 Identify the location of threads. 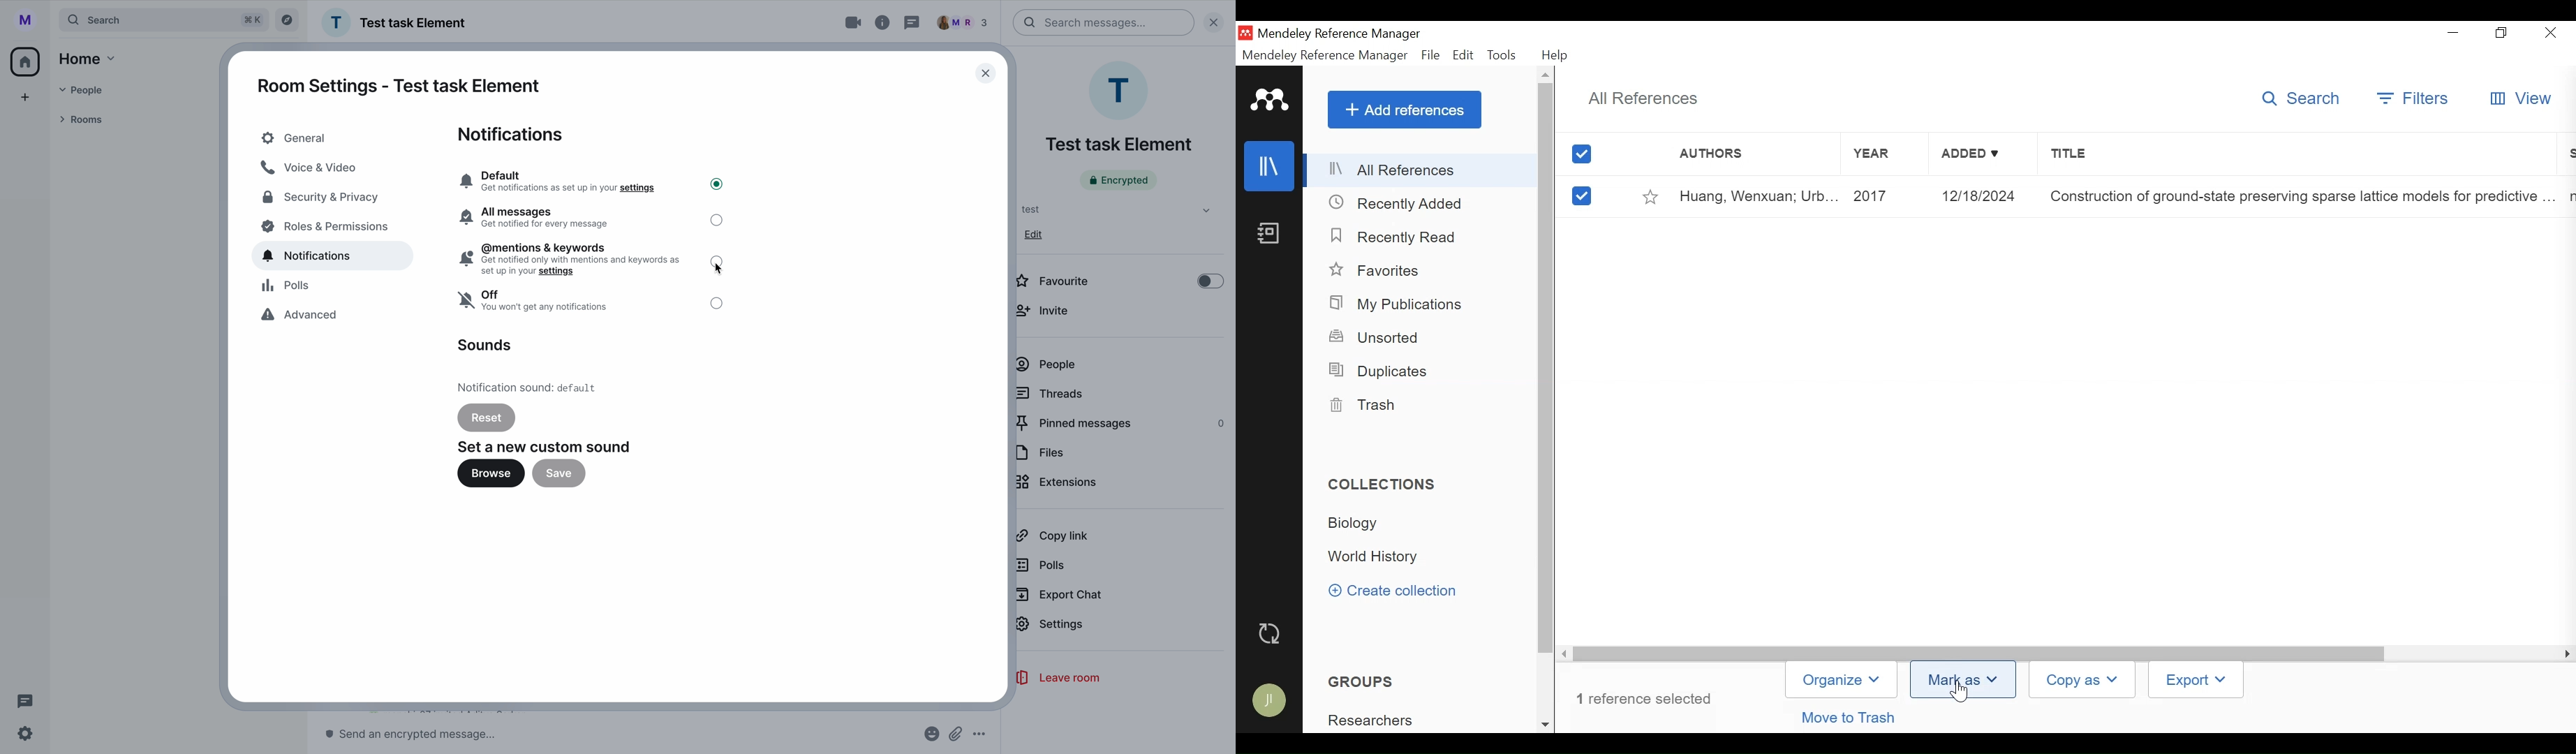
(912, 22).